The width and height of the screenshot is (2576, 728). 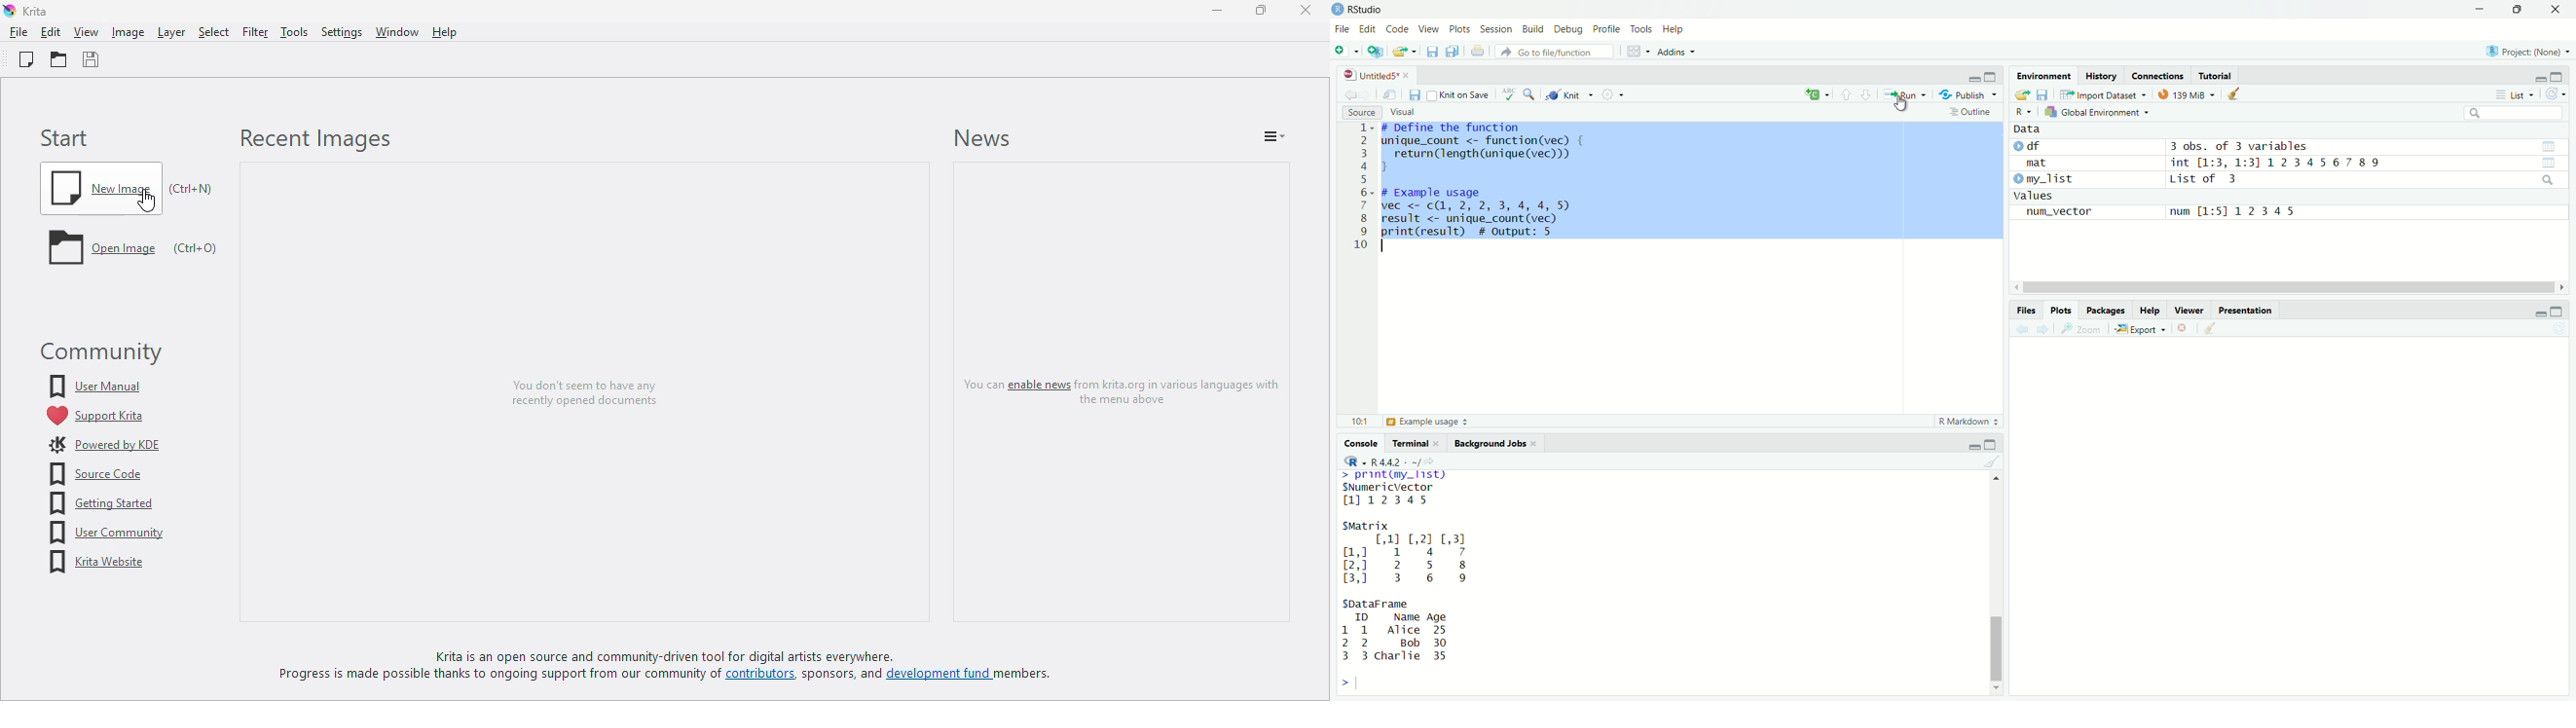 What do you see at coordinates (1429, 30) in the screenshot?
I see `View` at bounding box center [1429, 30].